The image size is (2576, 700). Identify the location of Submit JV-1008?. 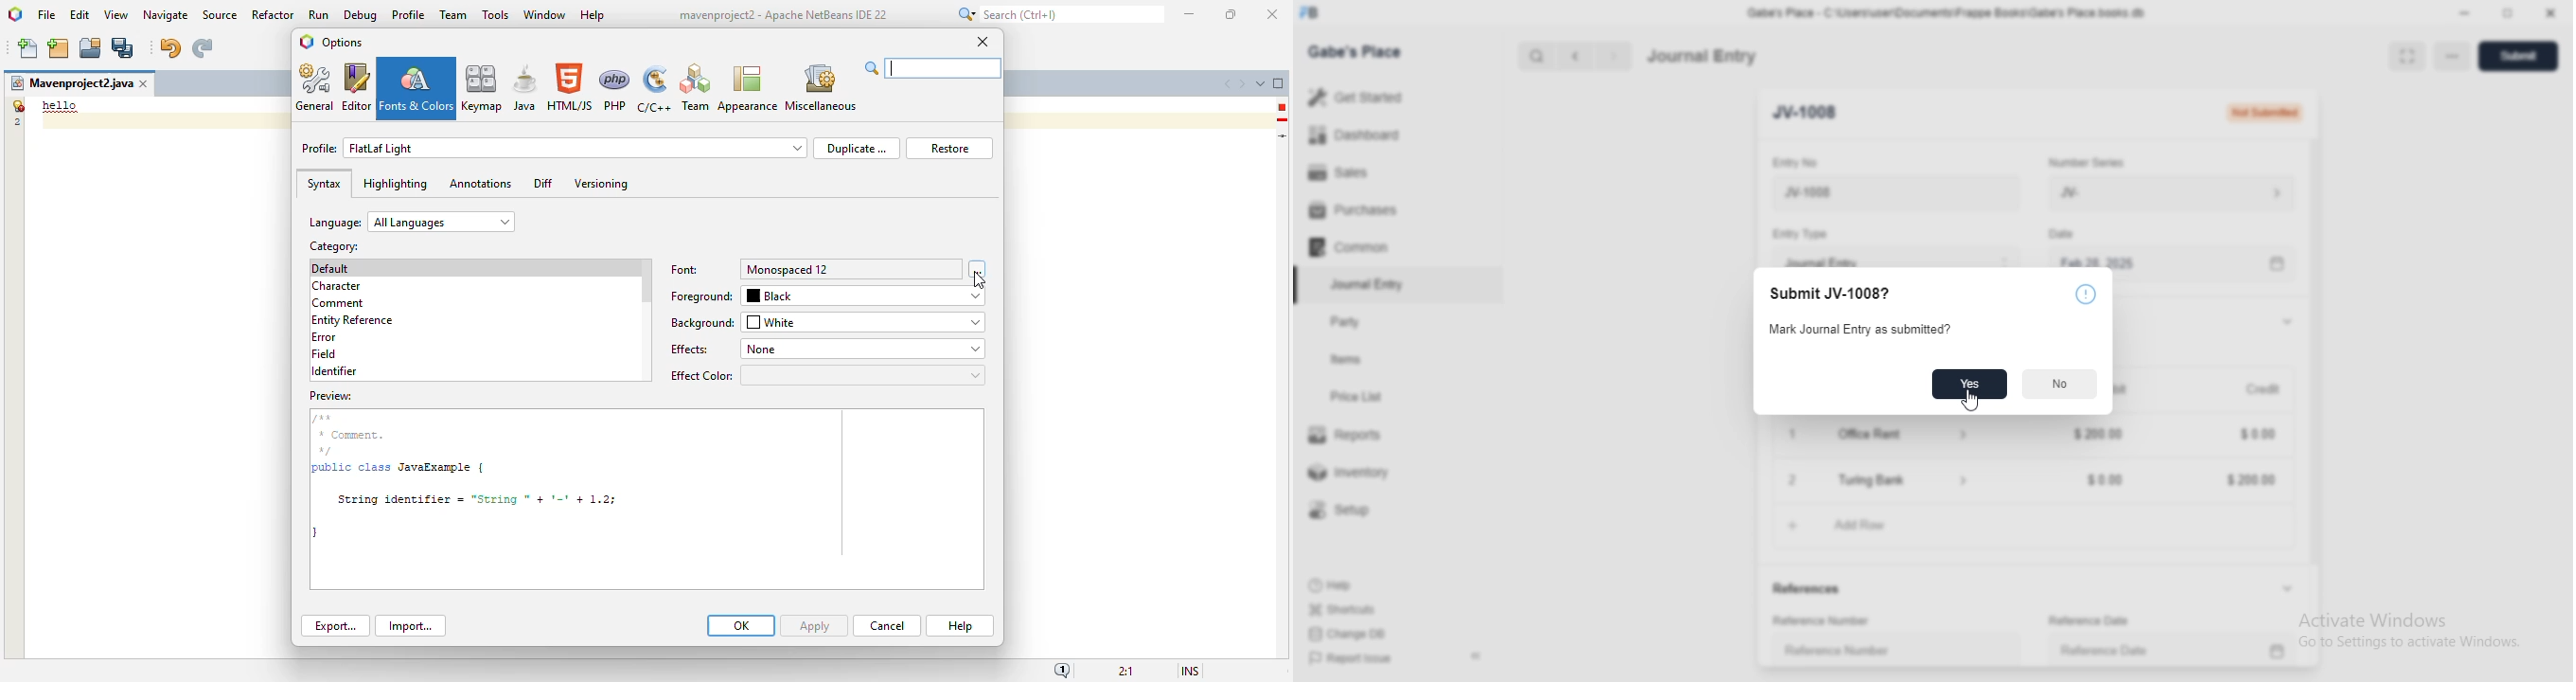
(1836, 294).